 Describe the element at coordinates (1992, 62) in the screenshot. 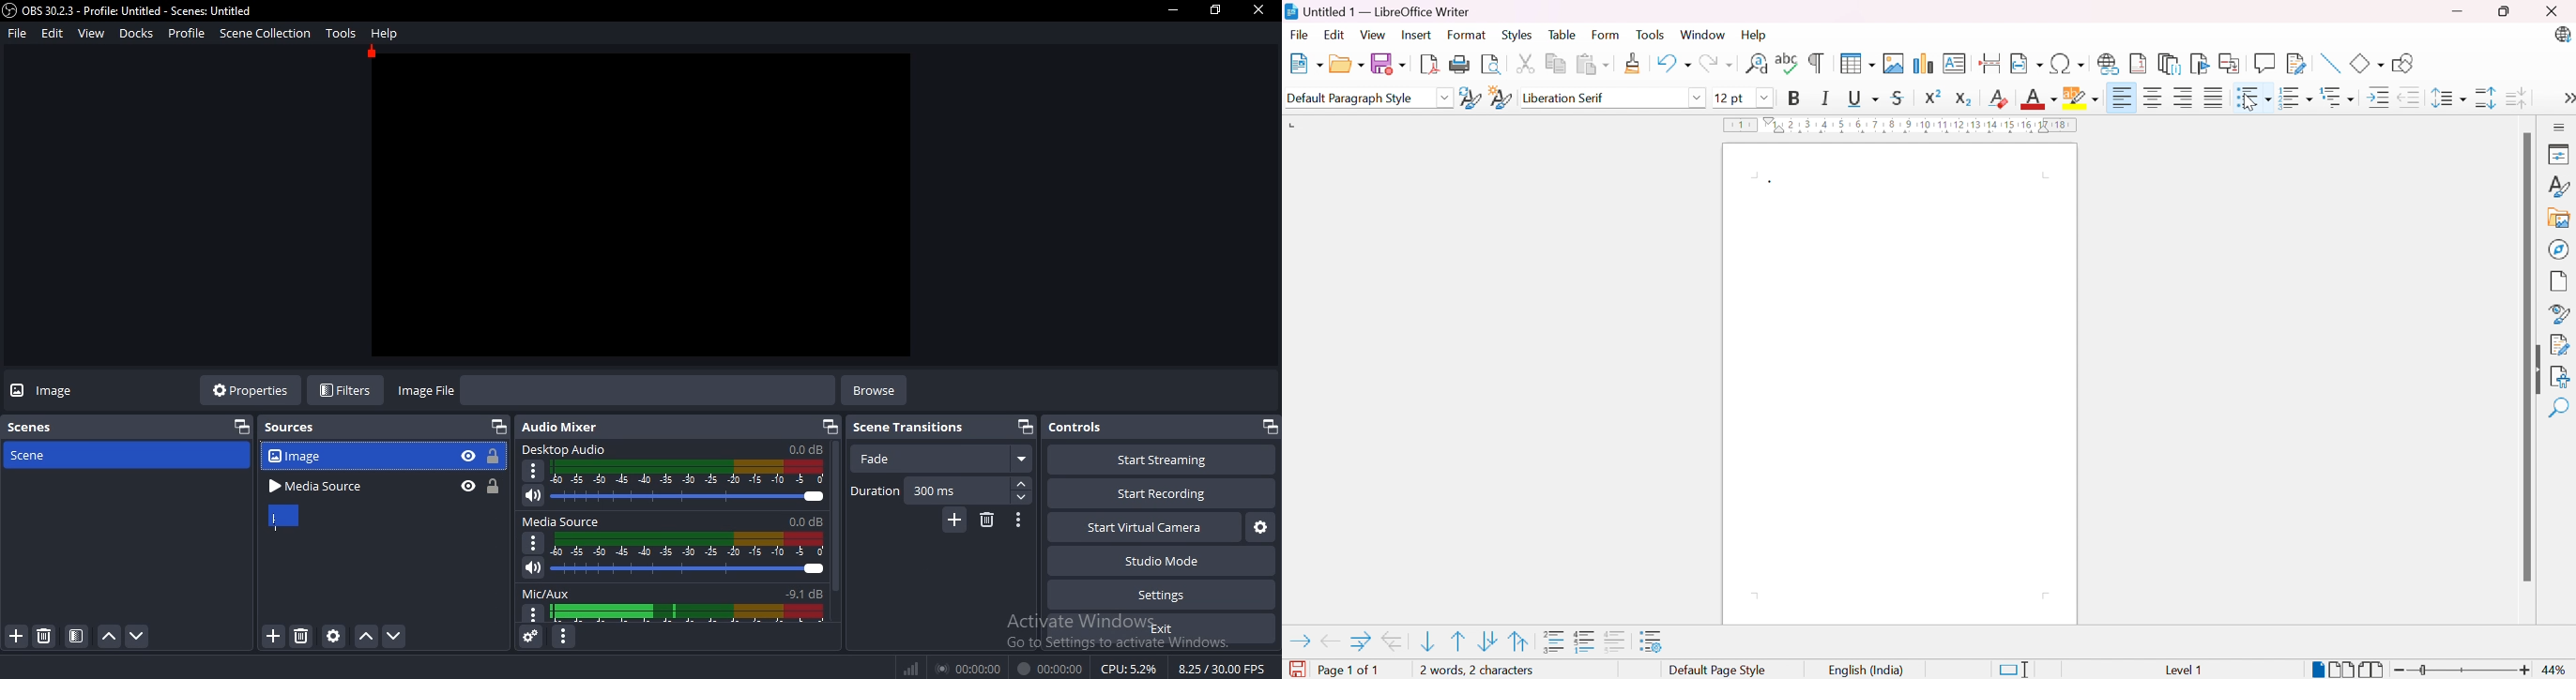

I see `Inset page break` at that location.